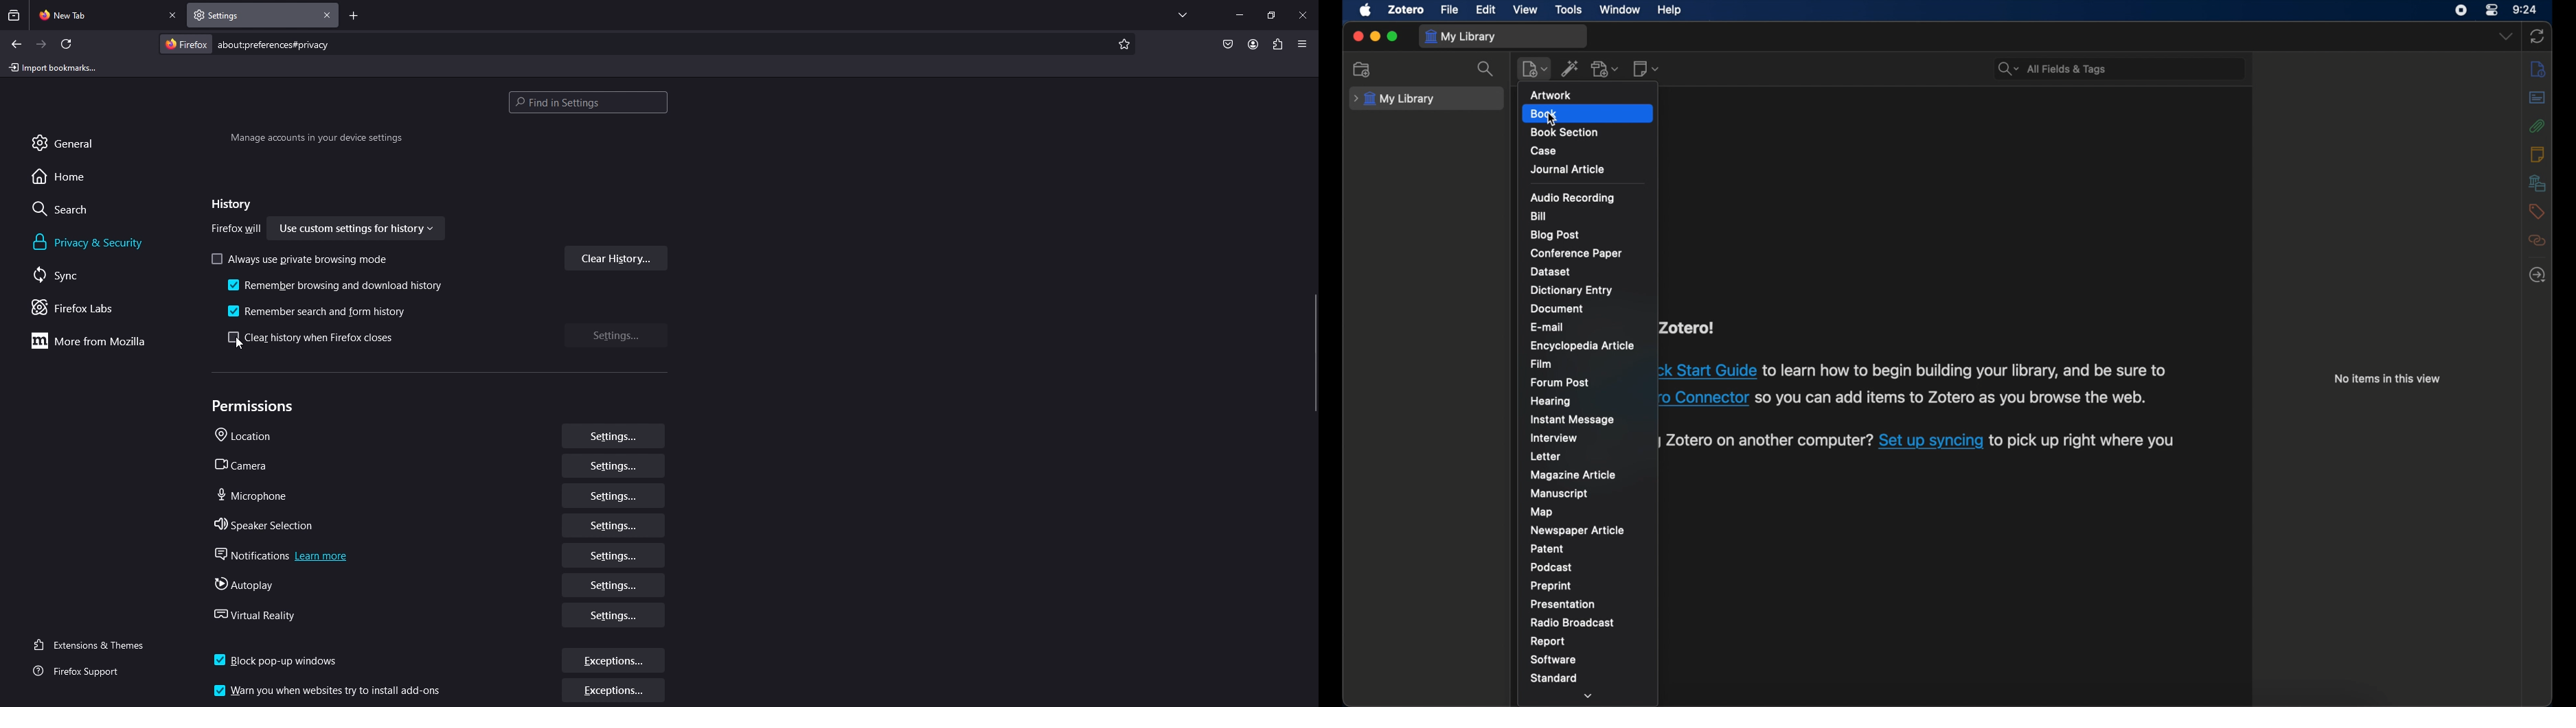  Describe the element at coordinates (1552, 119) in the screenshot. I see `cursor` at that location.